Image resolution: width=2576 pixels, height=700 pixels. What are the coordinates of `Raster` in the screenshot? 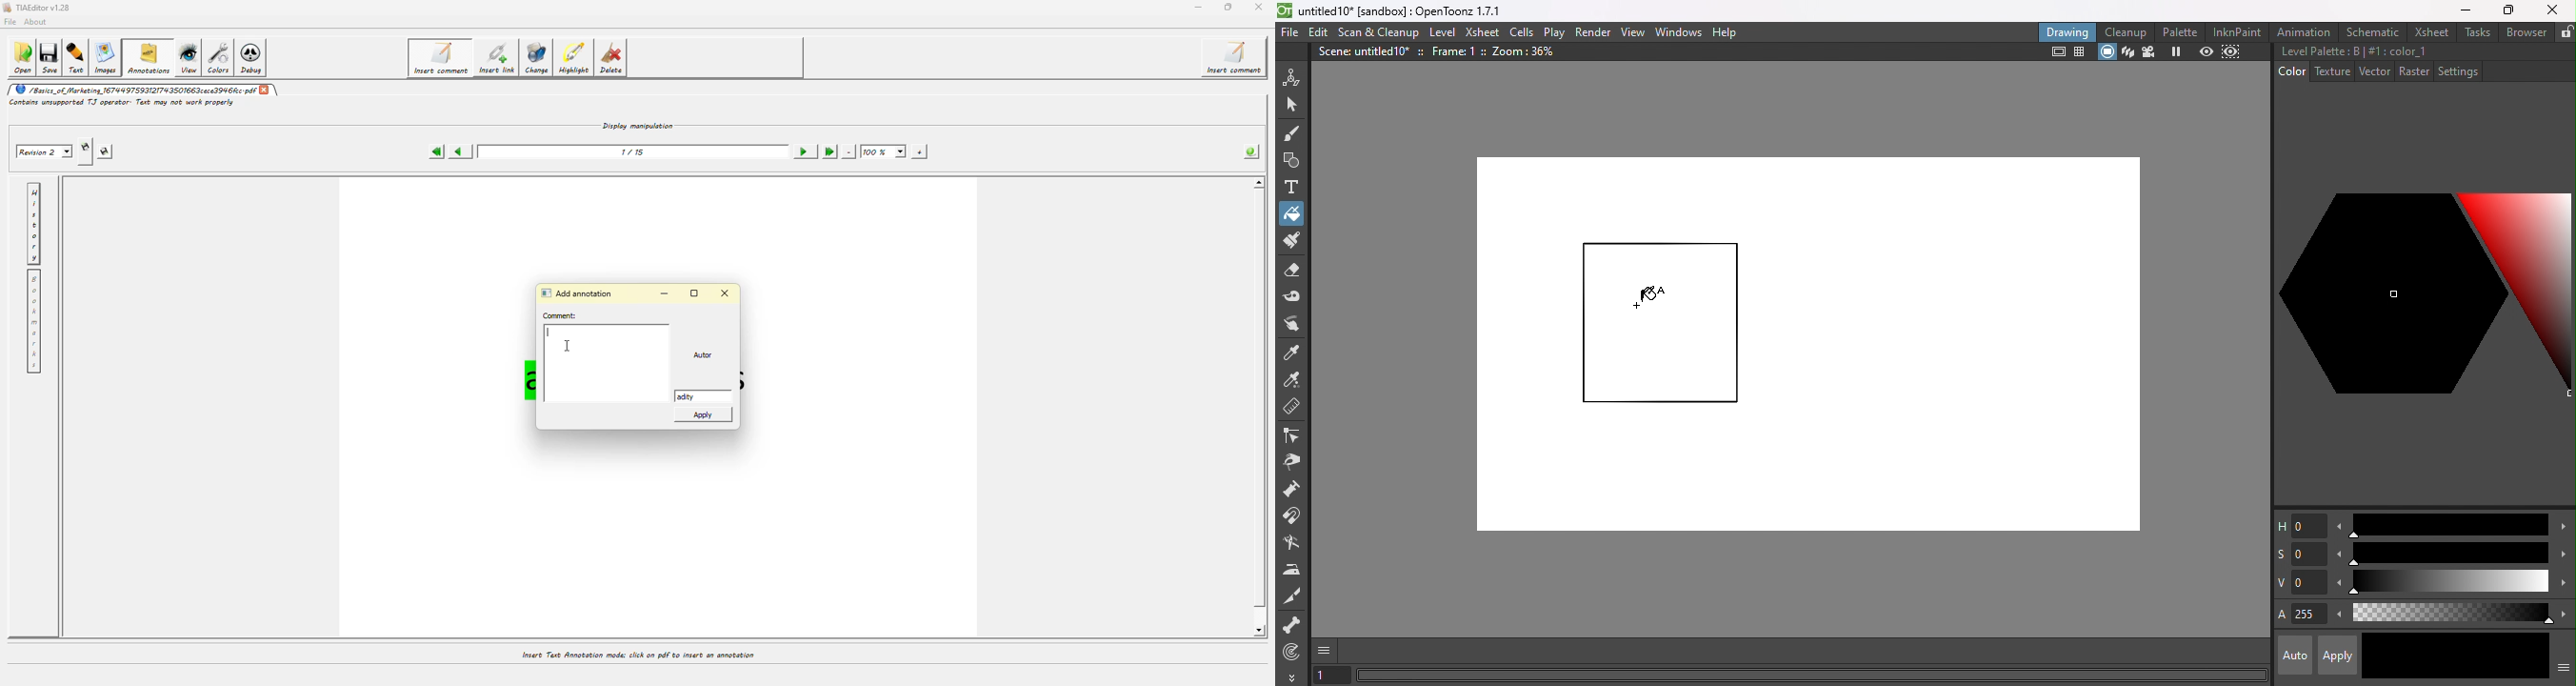 It's located at (2414, 72).